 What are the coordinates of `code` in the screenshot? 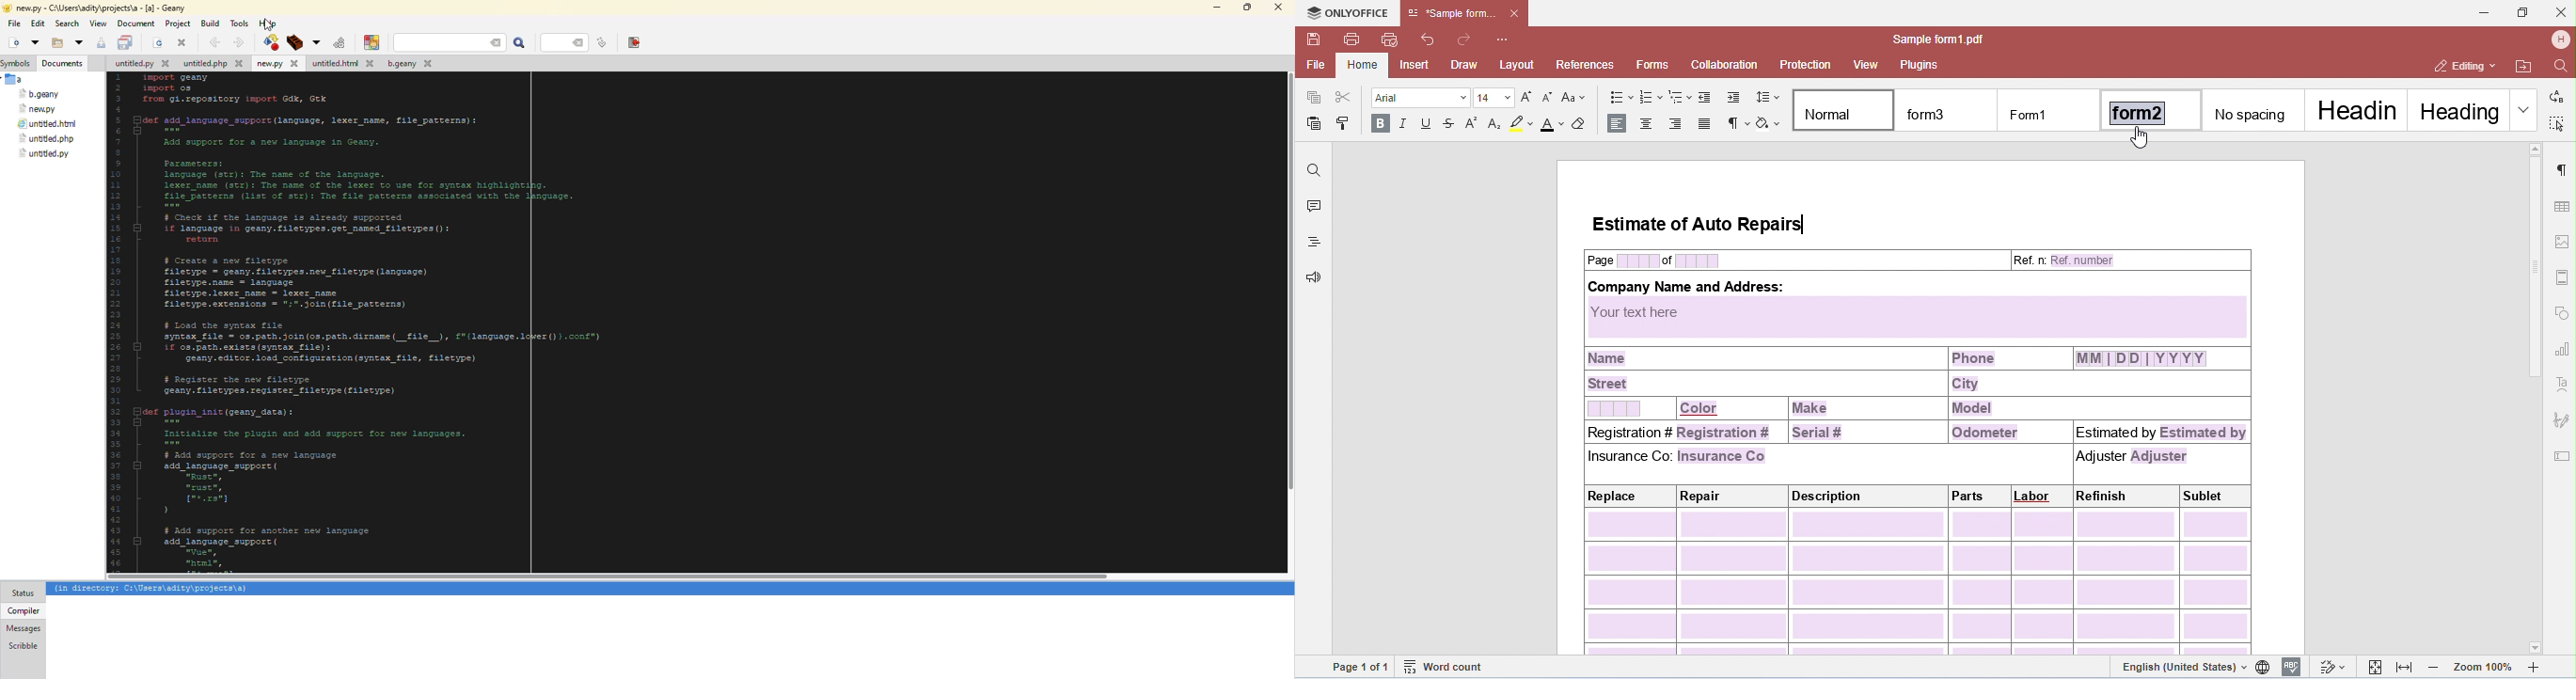 It's located at (439, 320).